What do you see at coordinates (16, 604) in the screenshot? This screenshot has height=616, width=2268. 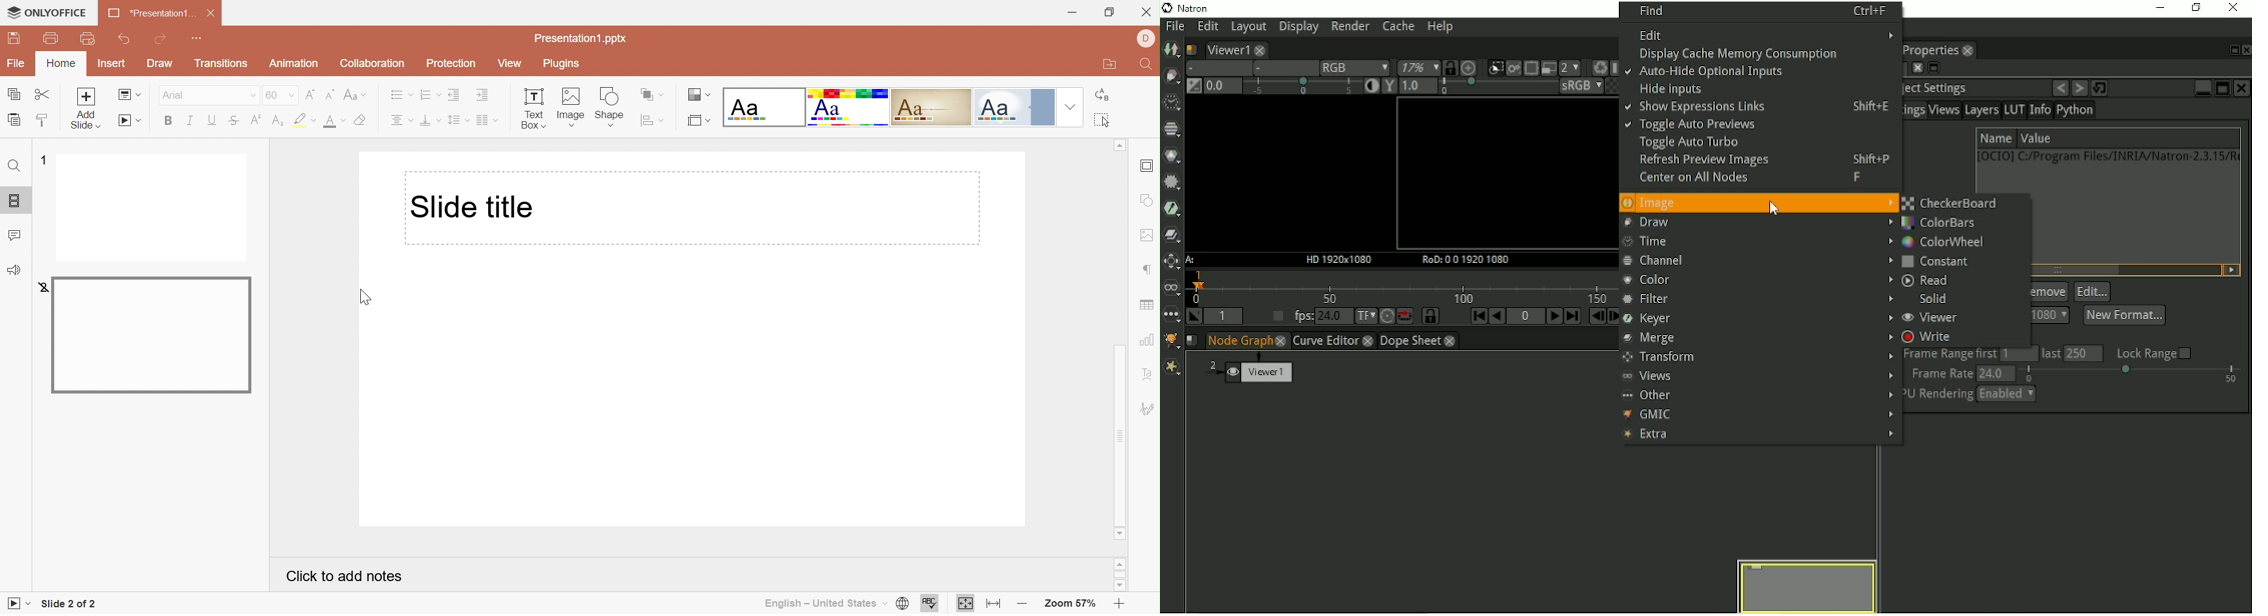 I see `` at bounding box center [16, 604].